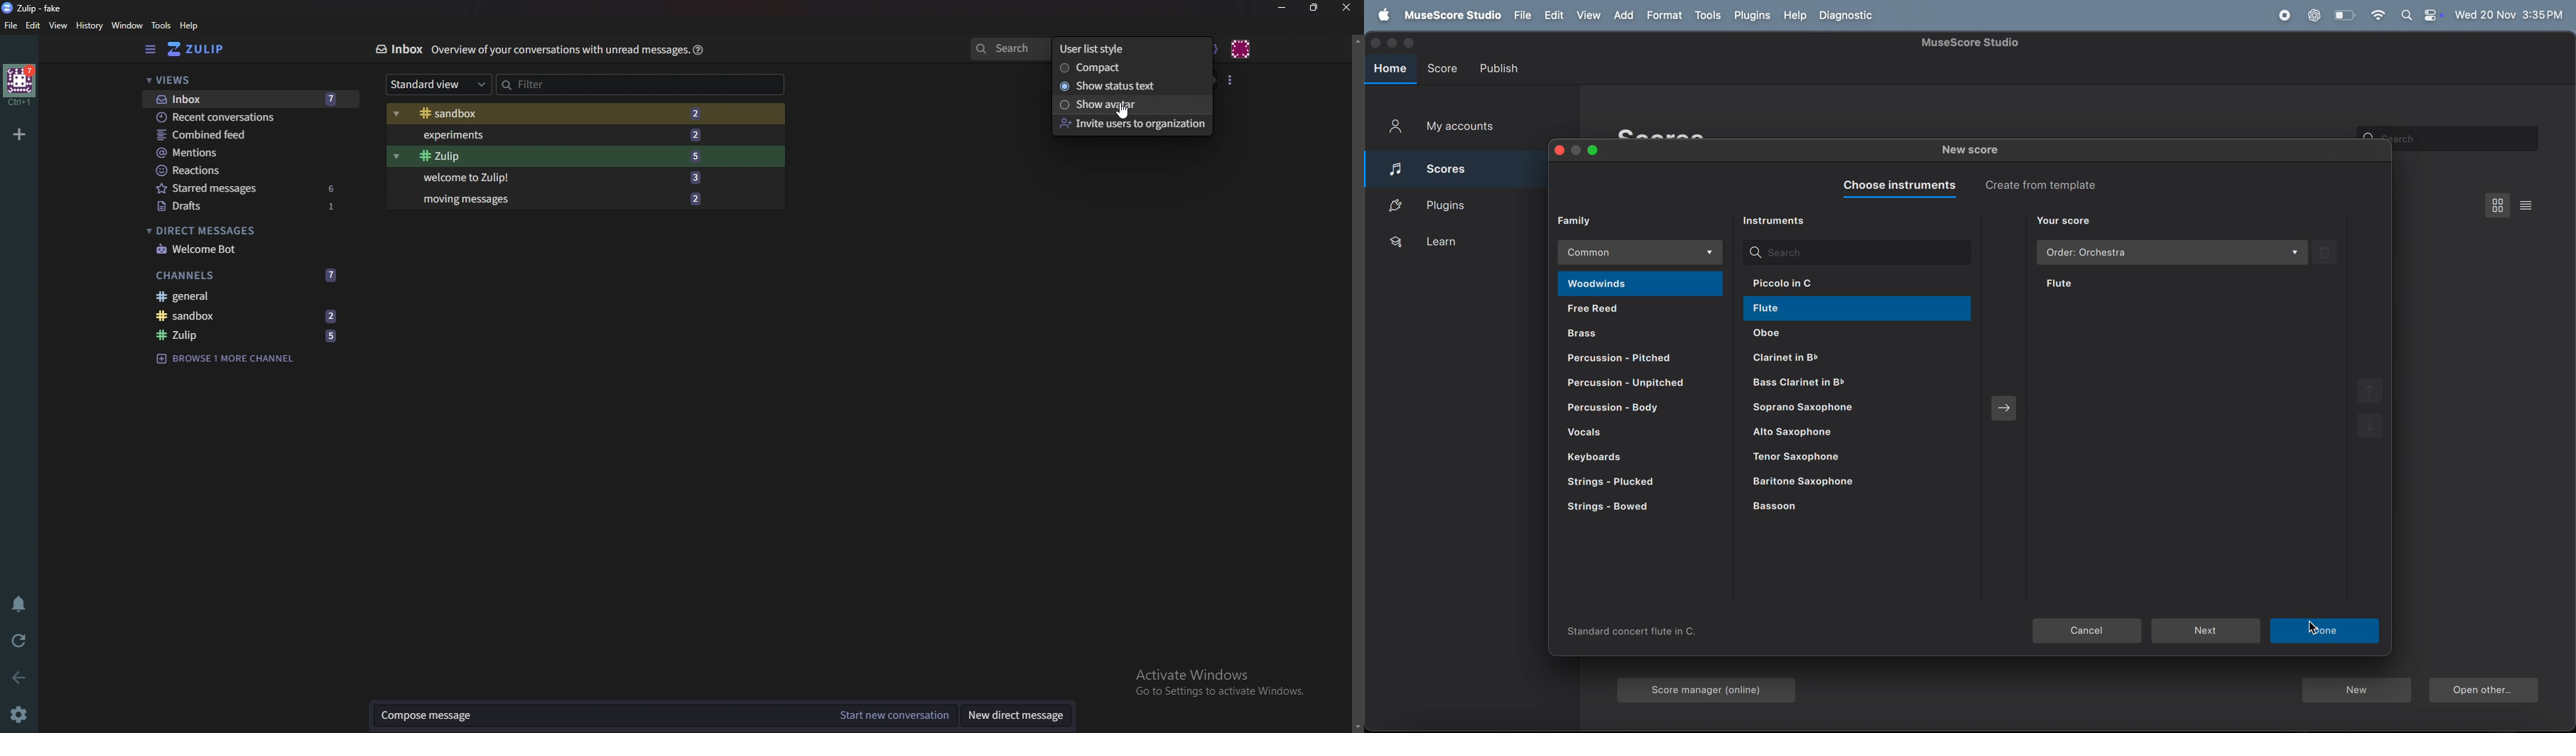 The height and width of the screenshot is (756, 2576). I want to click on view, so click(60, 26).